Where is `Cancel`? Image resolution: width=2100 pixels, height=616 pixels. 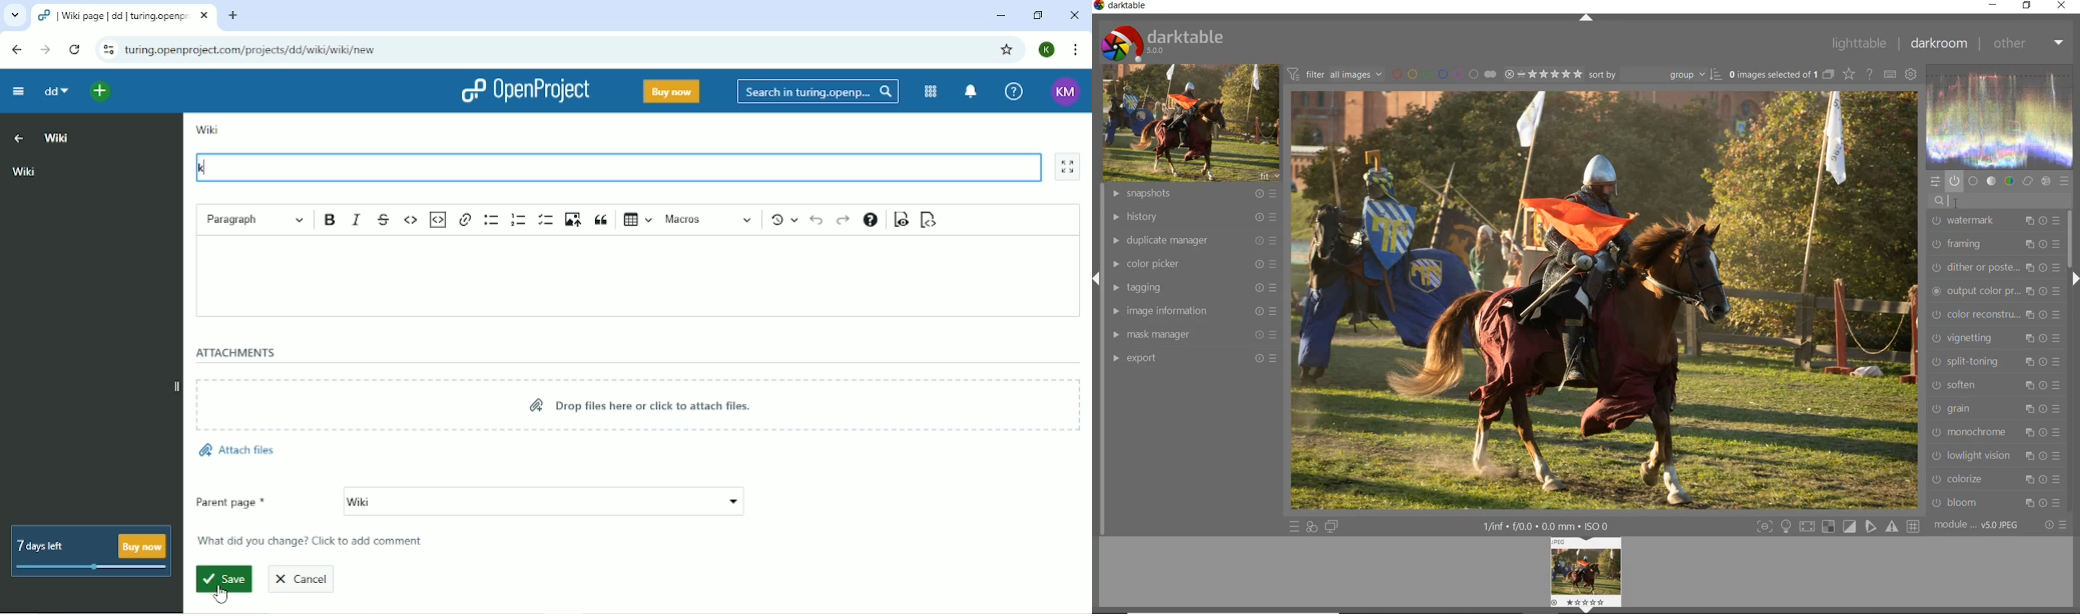
Cancel is located at coordinates (299, 579).